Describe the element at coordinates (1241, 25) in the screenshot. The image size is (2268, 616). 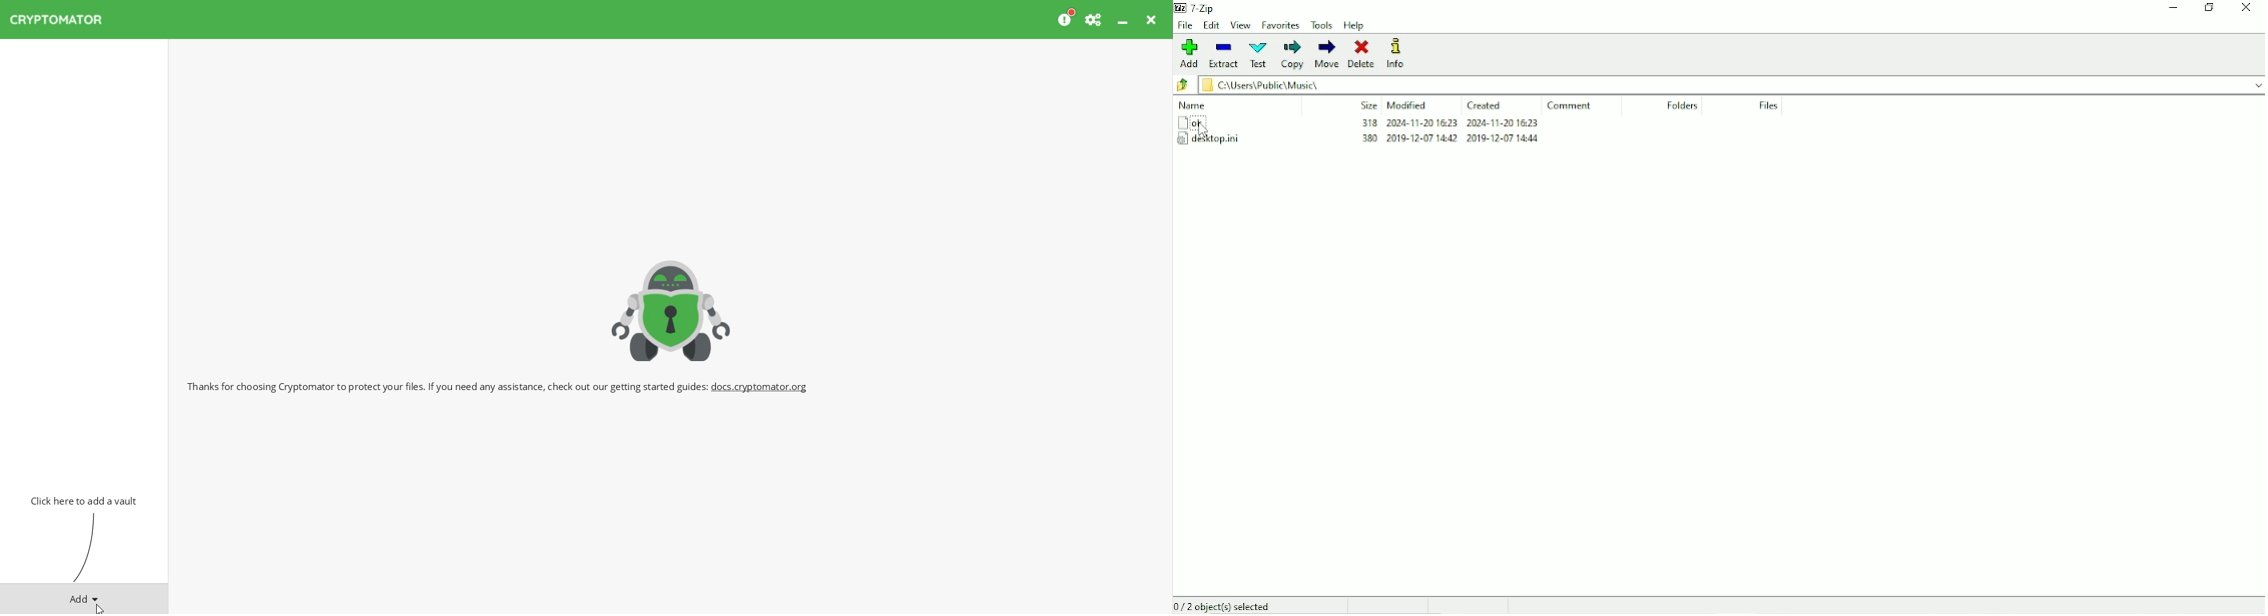
I see `View` at that location.